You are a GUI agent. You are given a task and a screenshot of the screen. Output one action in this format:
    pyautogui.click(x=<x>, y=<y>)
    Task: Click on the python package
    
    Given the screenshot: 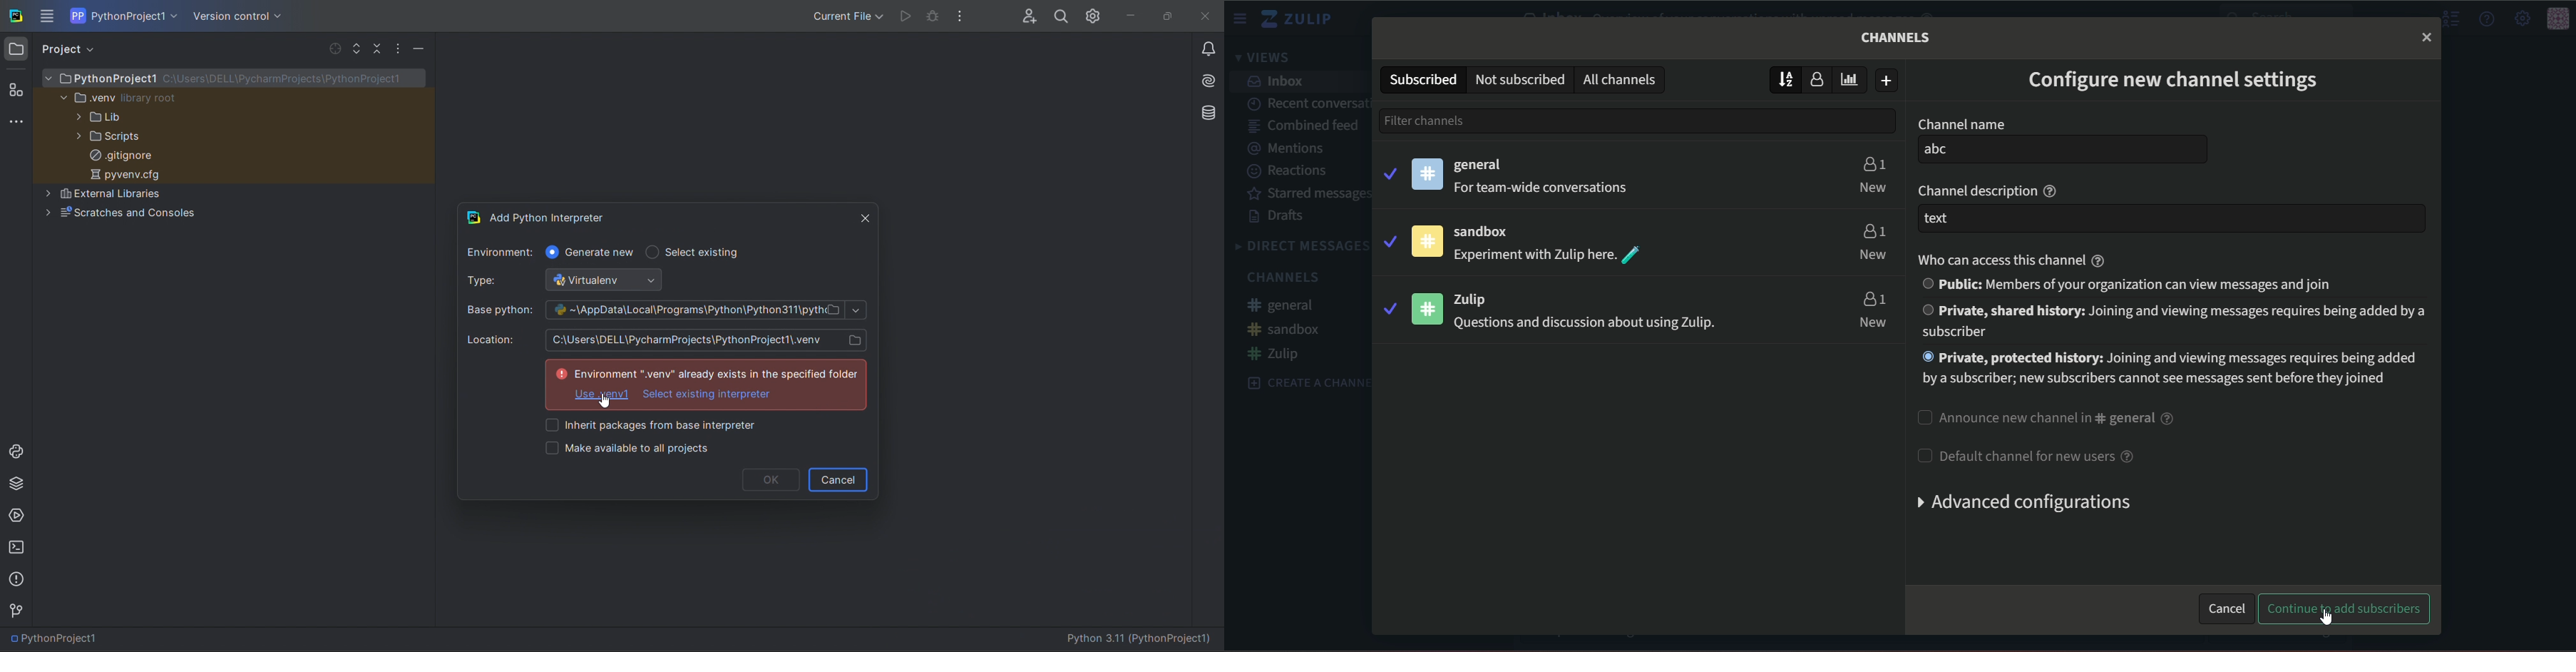 What is the action you would take?
    pyautogui.click(x=17, y=486)
    